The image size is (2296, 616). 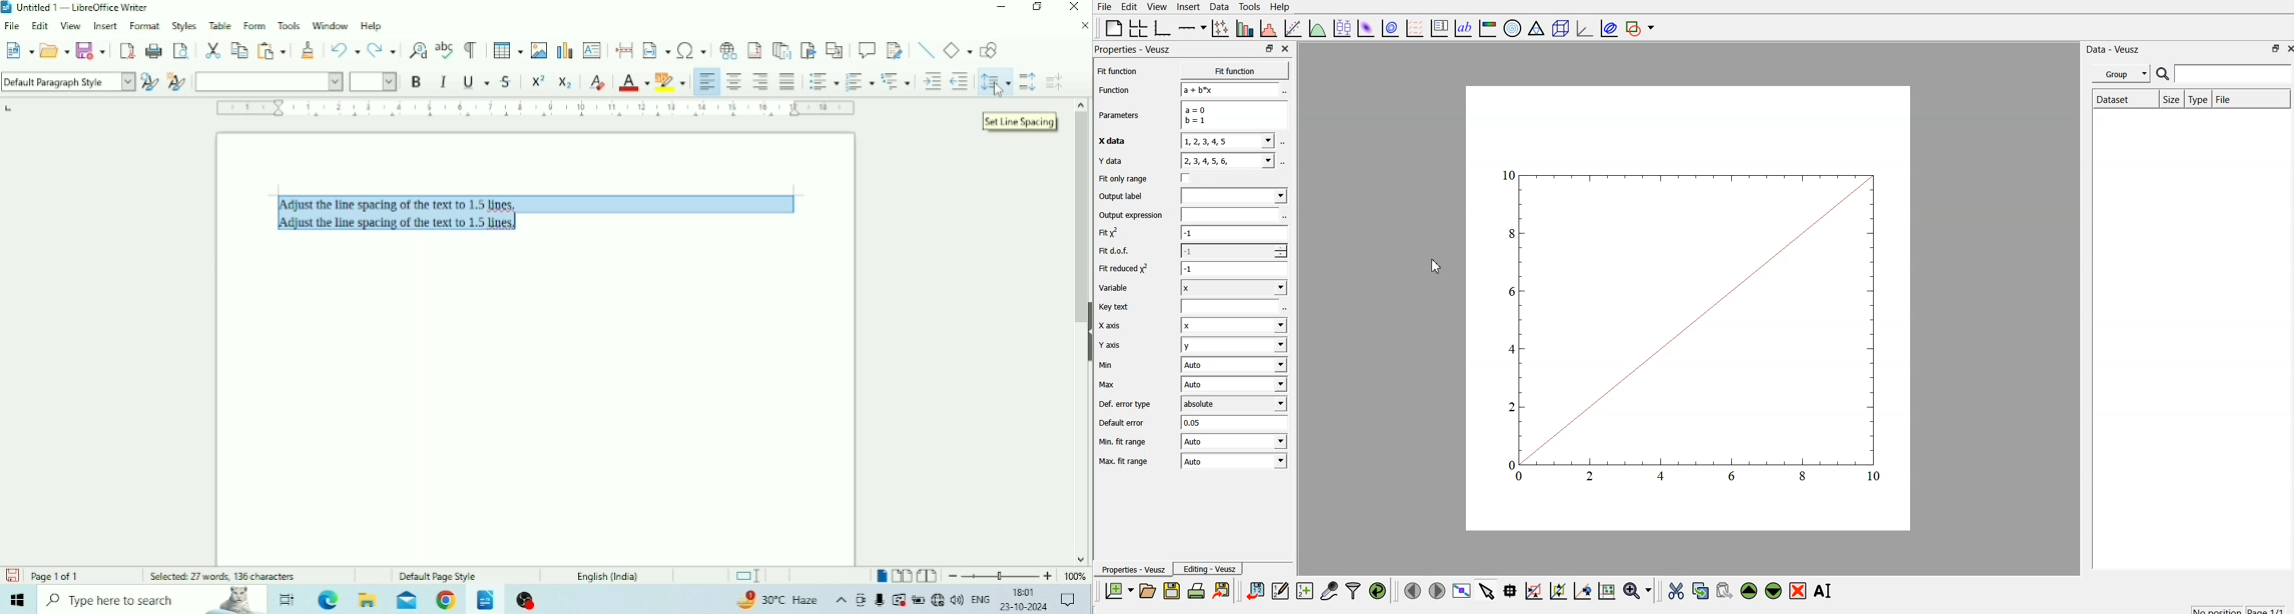 I want to click on Type here to search, so click(x=152, y=600).